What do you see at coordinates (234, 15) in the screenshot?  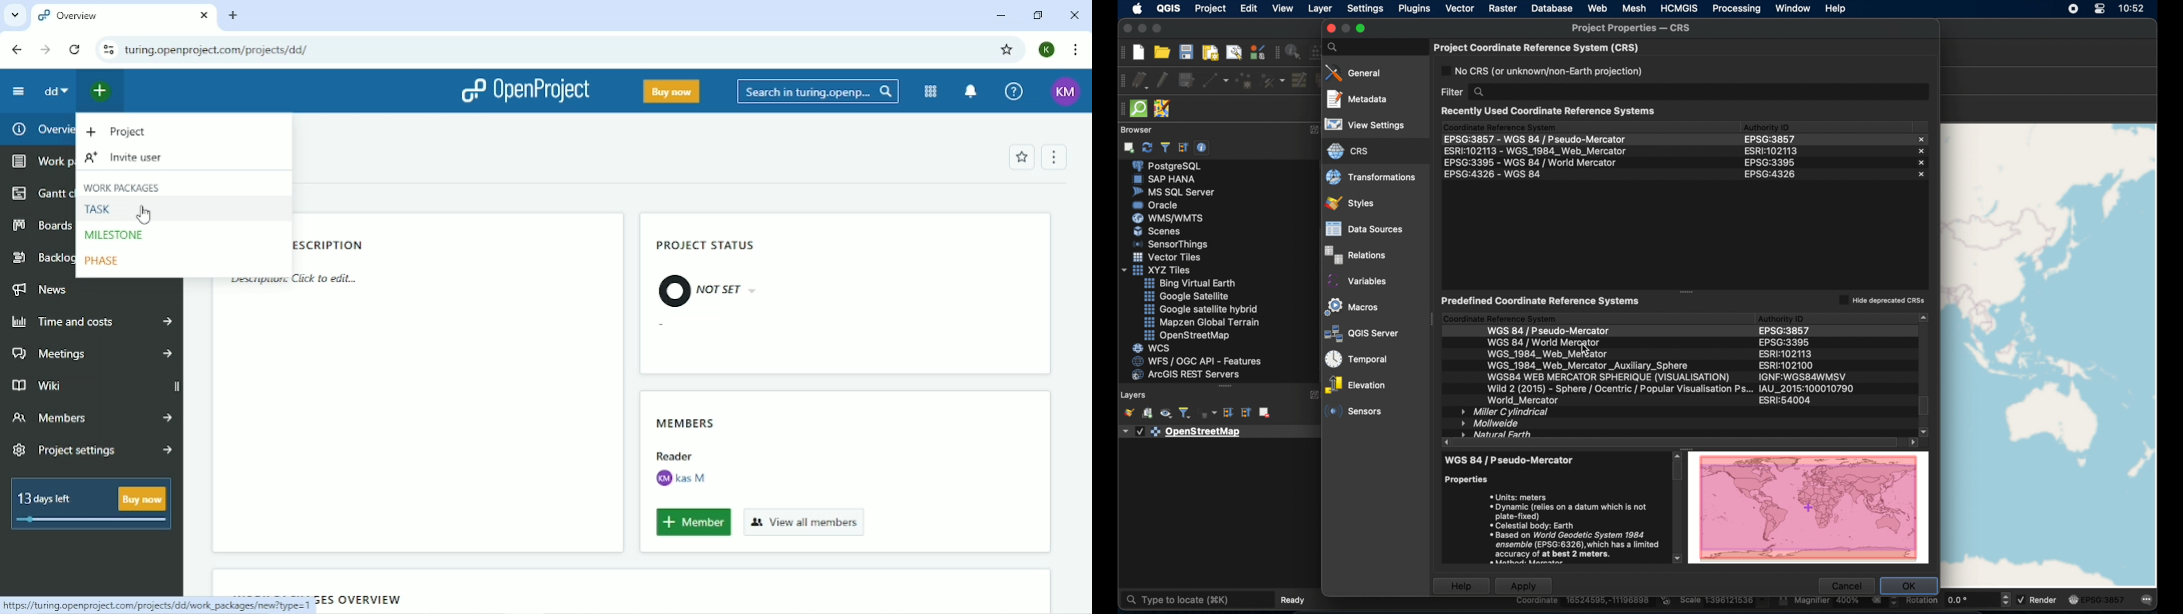 I see `New tab` at bounding box center [234, 15].